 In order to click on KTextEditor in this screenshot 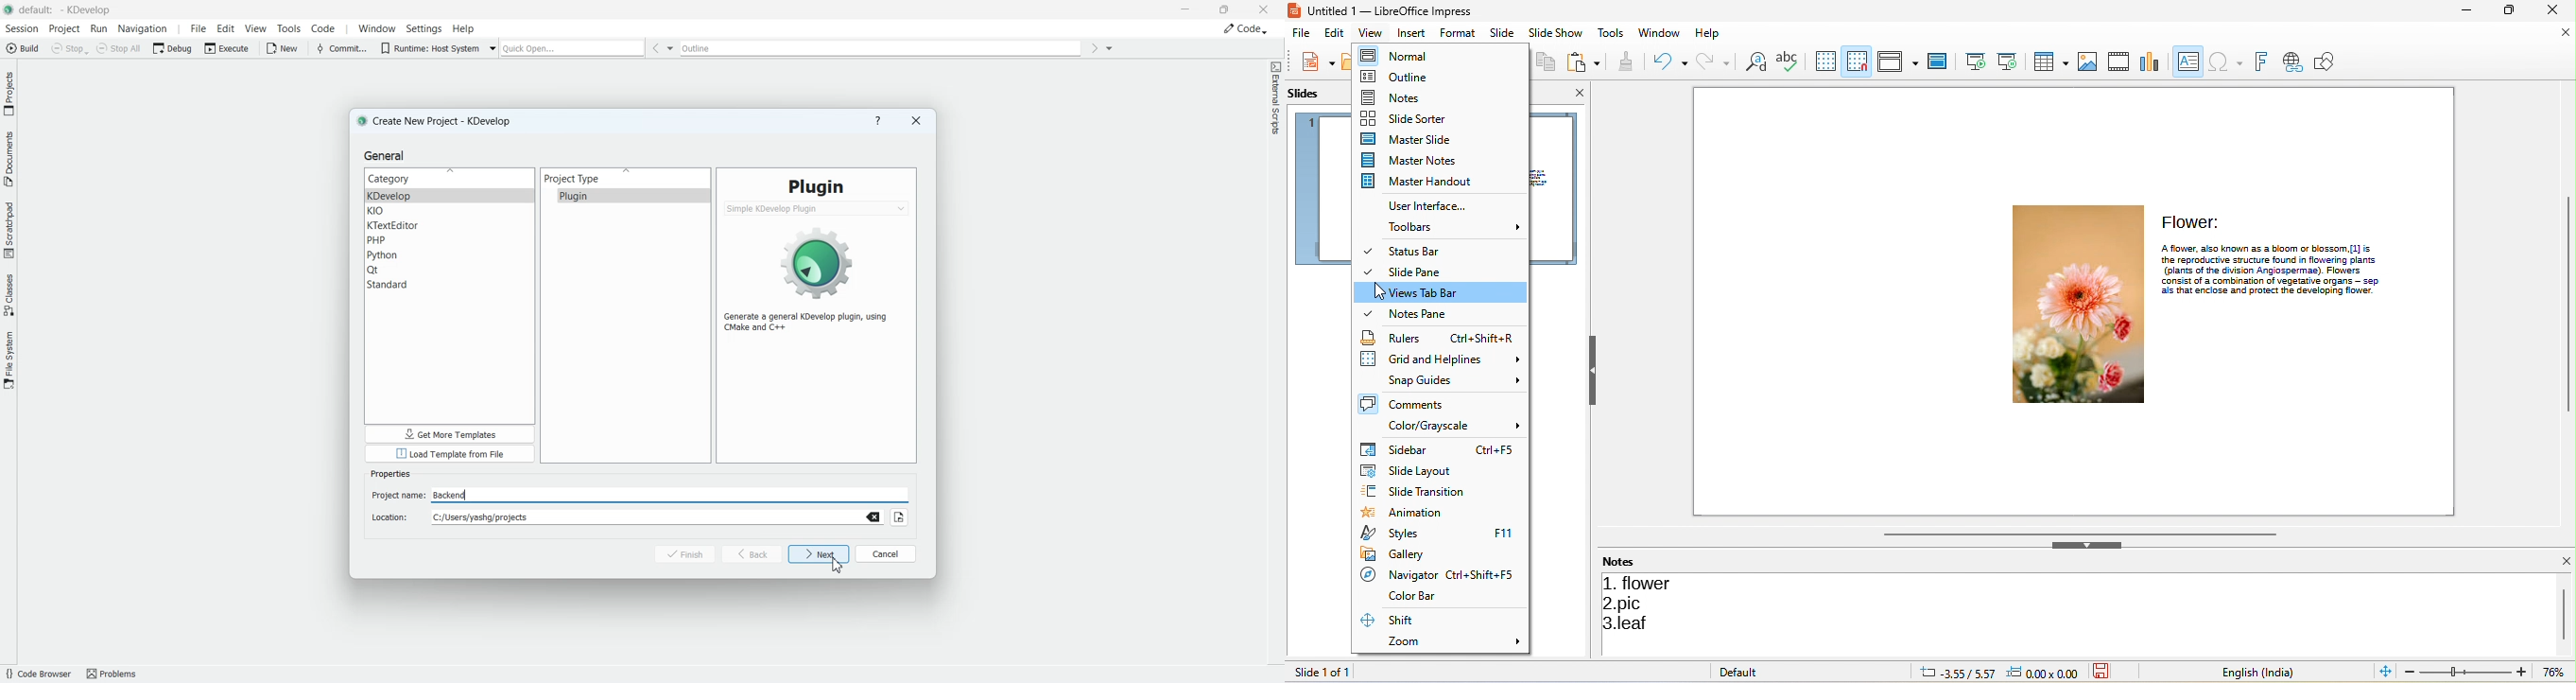, I will do `click(450, 226)`.